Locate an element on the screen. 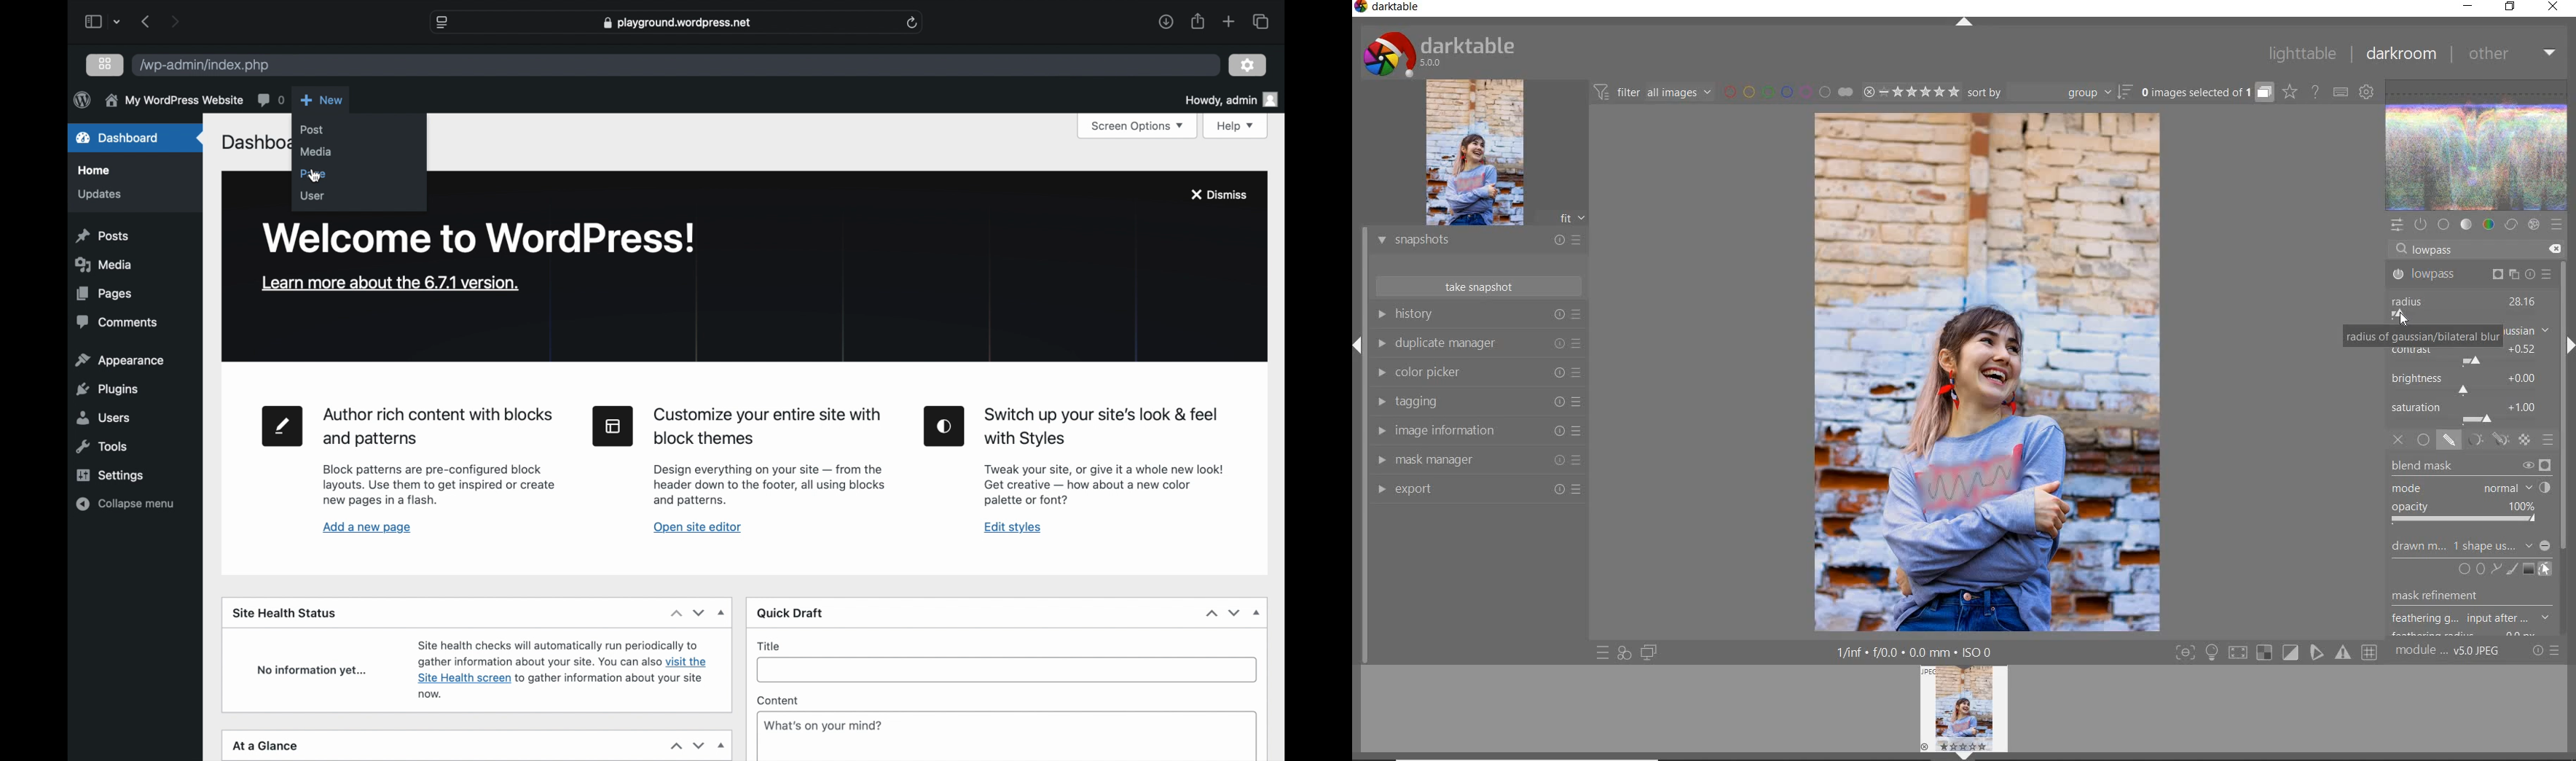 This screenshot has height=784, width=2576. minimize is located at coordinates (2469, 7).